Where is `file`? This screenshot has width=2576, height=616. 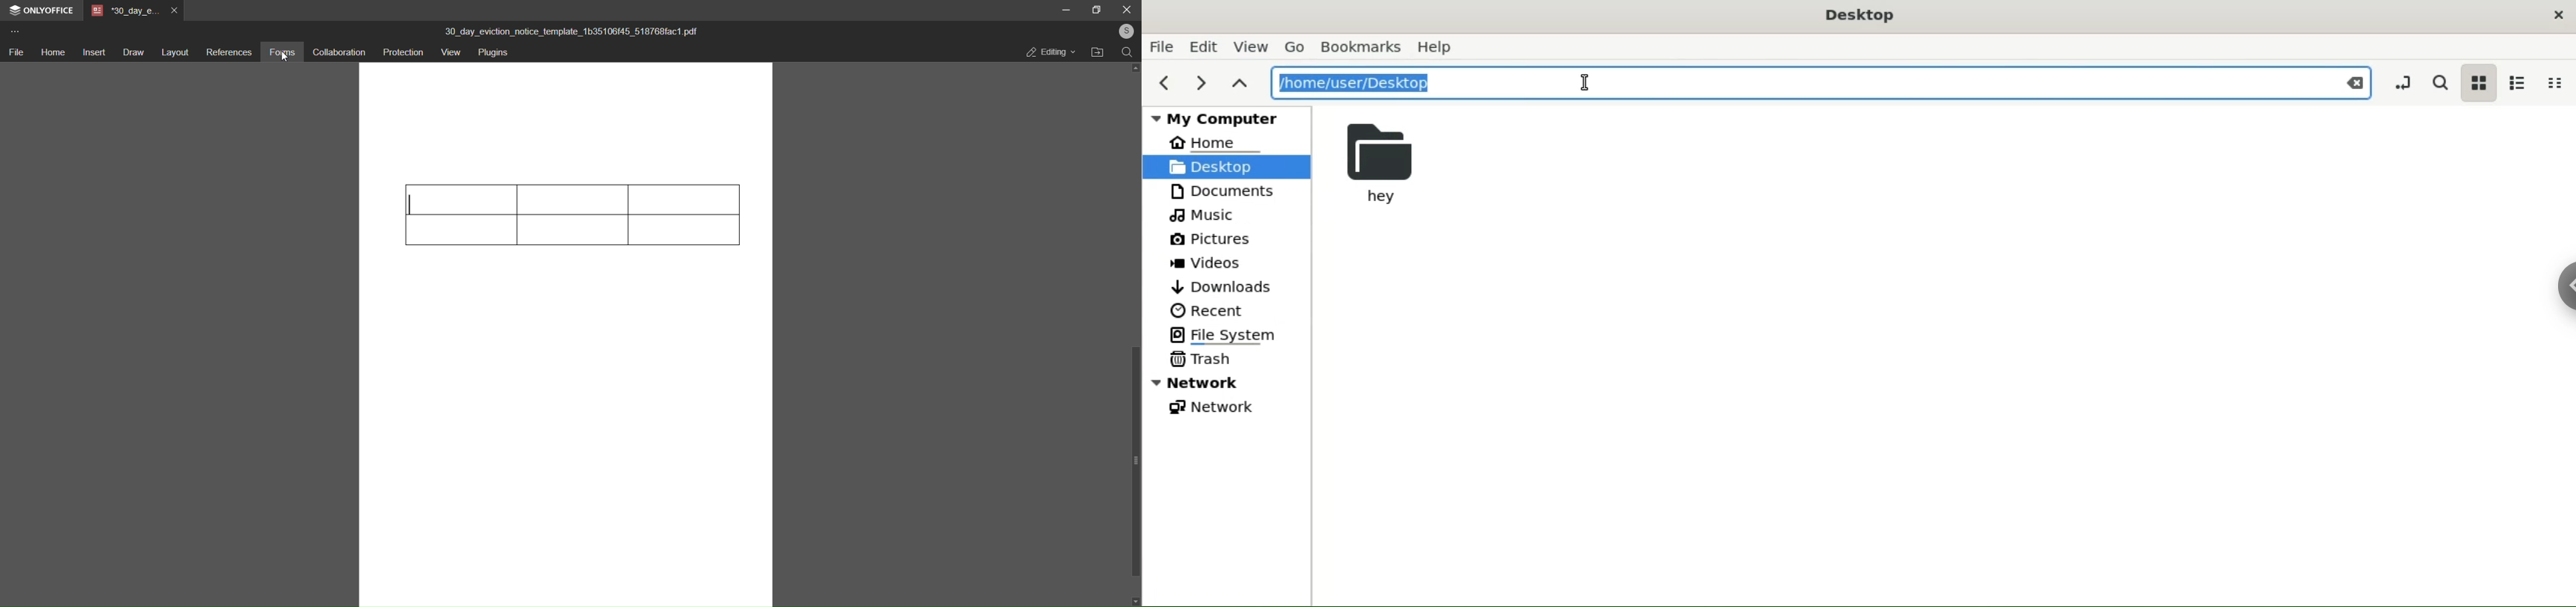 file is located at coordinates (1162, 46).